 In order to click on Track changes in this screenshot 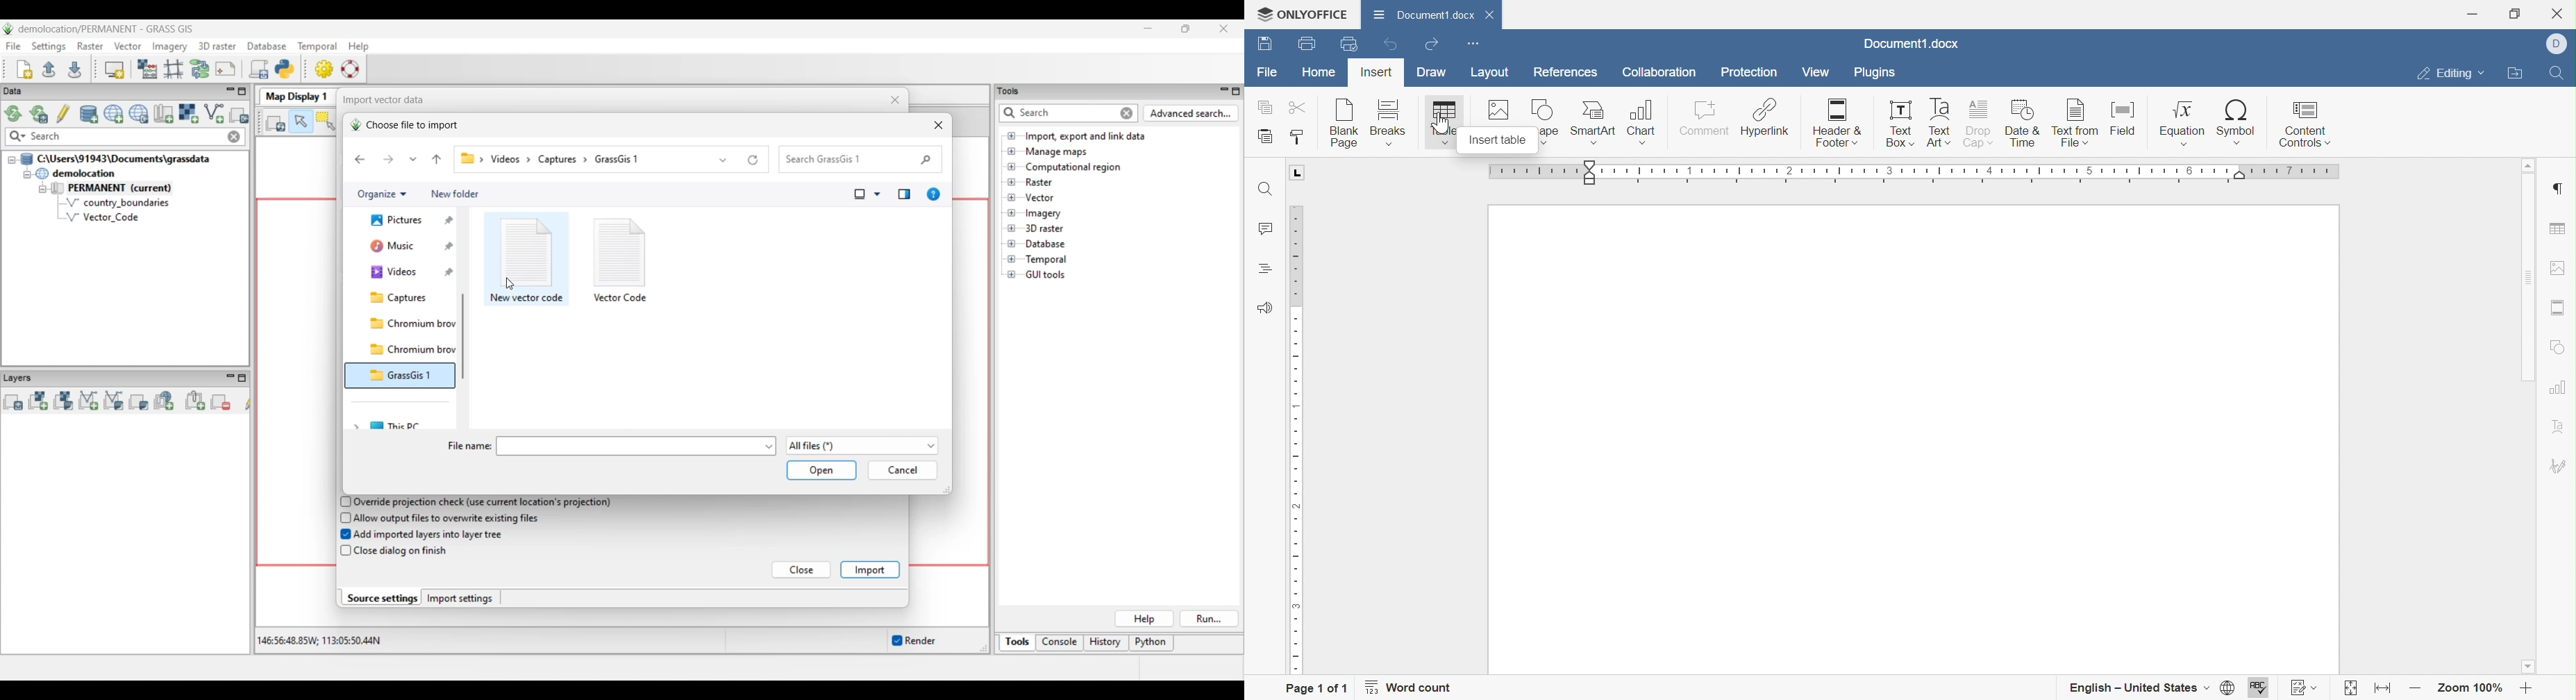, I will do `click(2305, 687)`.